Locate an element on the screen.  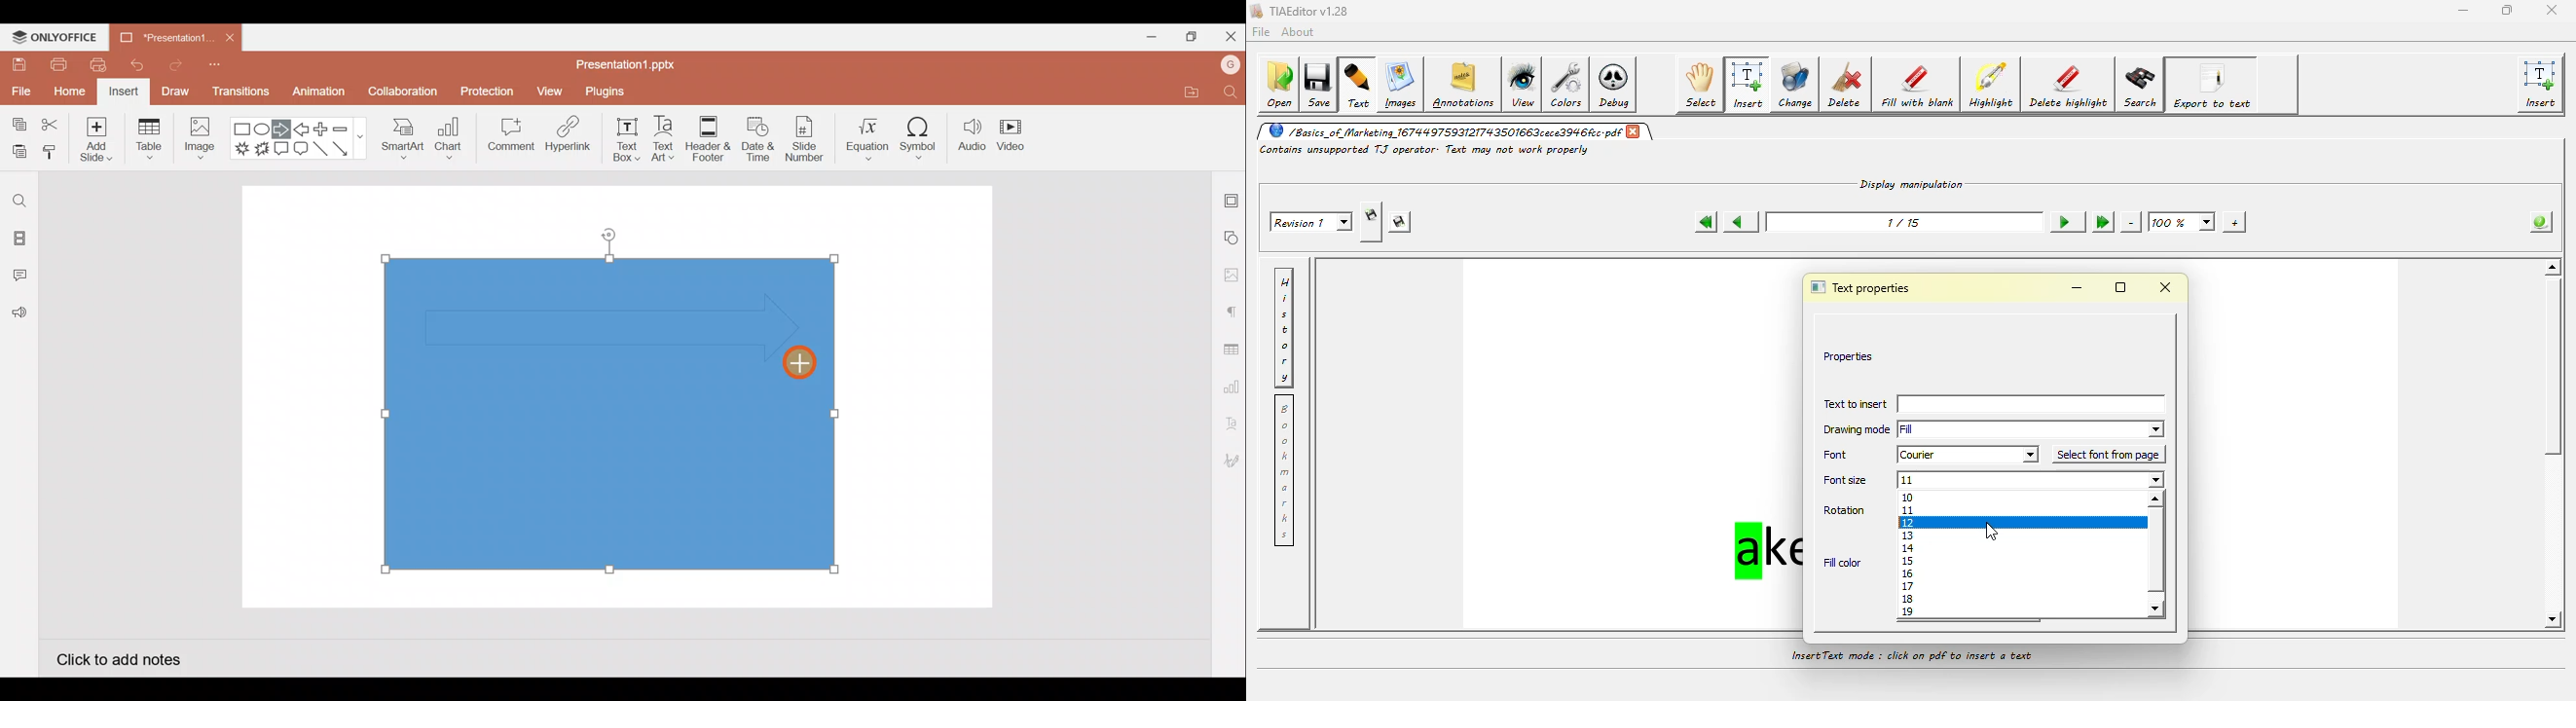
Presentation1.pptx is located at coordinates (630, 60).